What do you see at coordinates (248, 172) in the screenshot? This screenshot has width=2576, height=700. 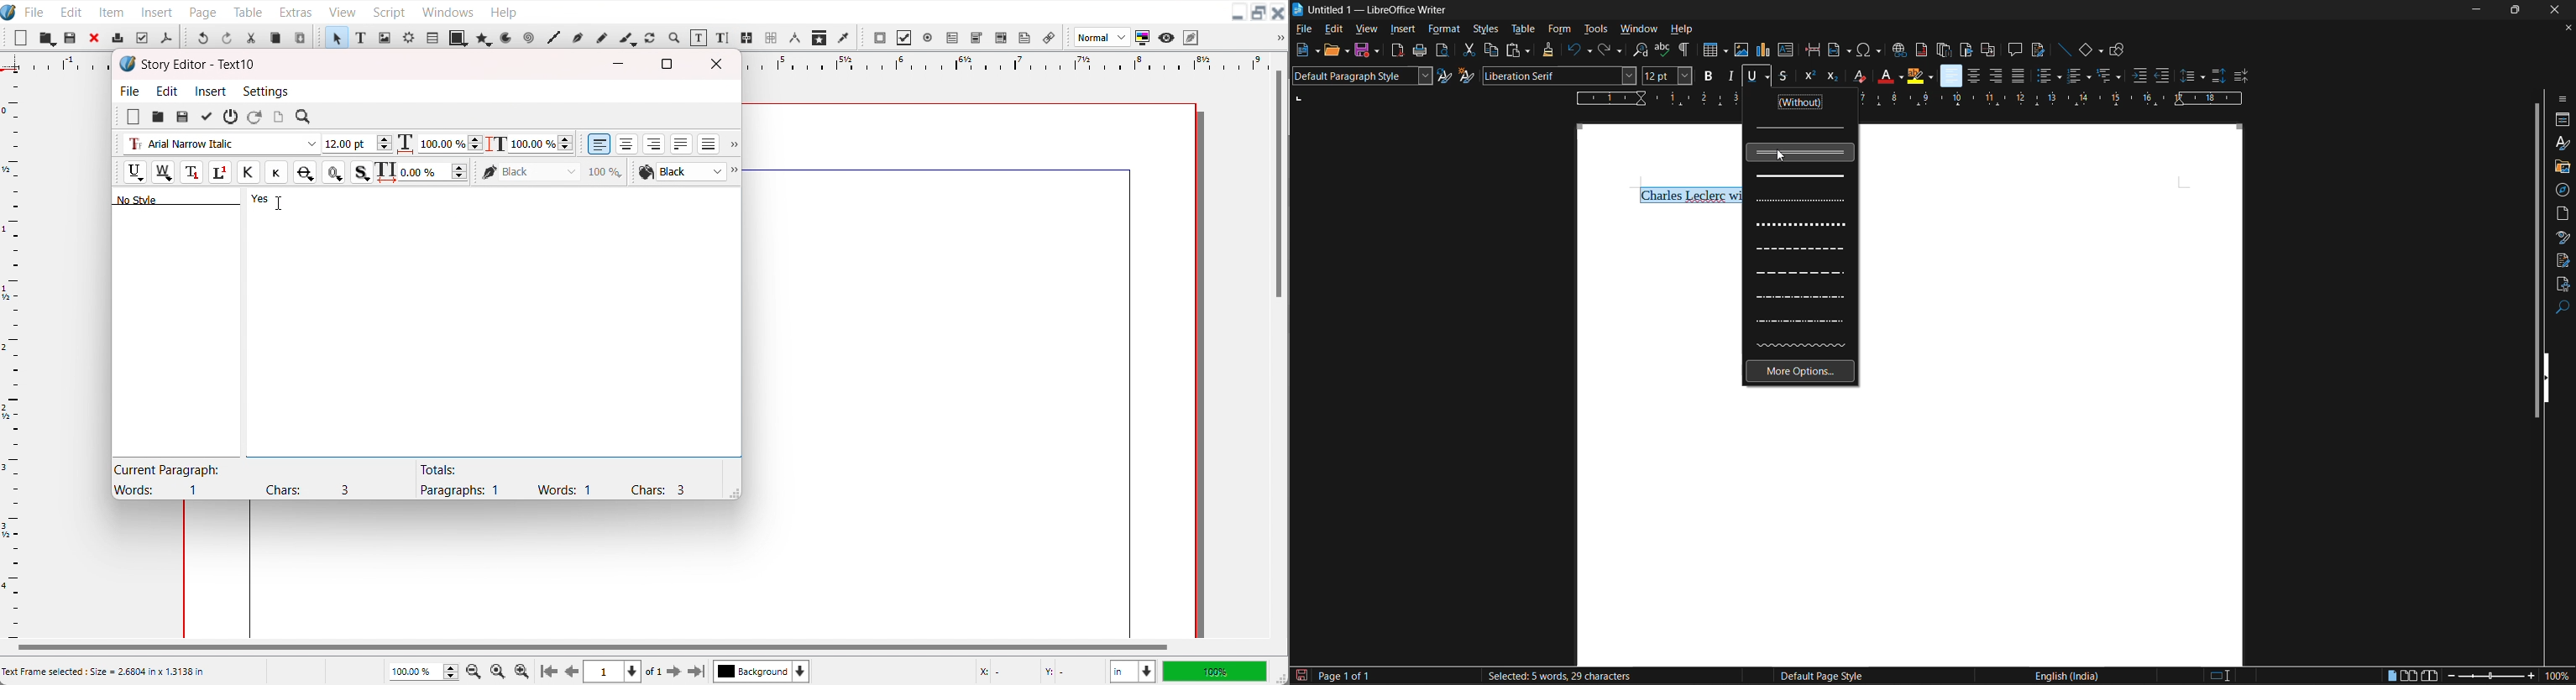 I see `All caps` at bounding box center [248, 172].